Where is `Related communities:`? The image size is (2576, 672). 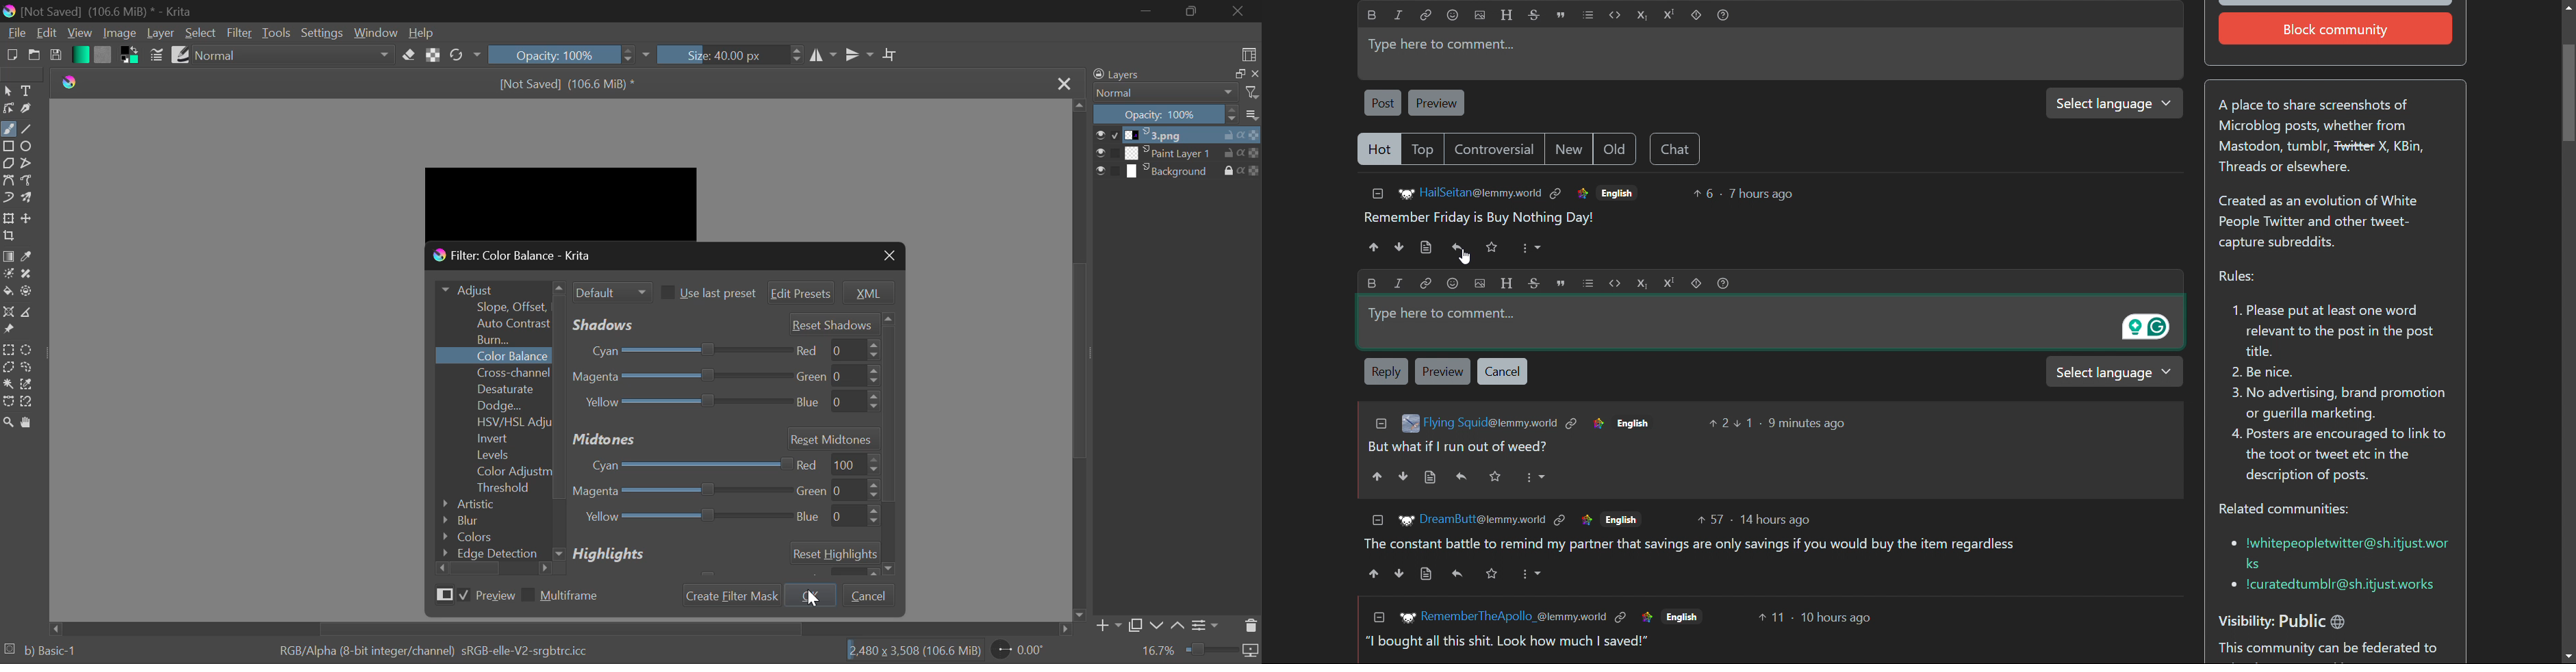
Related communities: is located at coordinates (2293, 510).